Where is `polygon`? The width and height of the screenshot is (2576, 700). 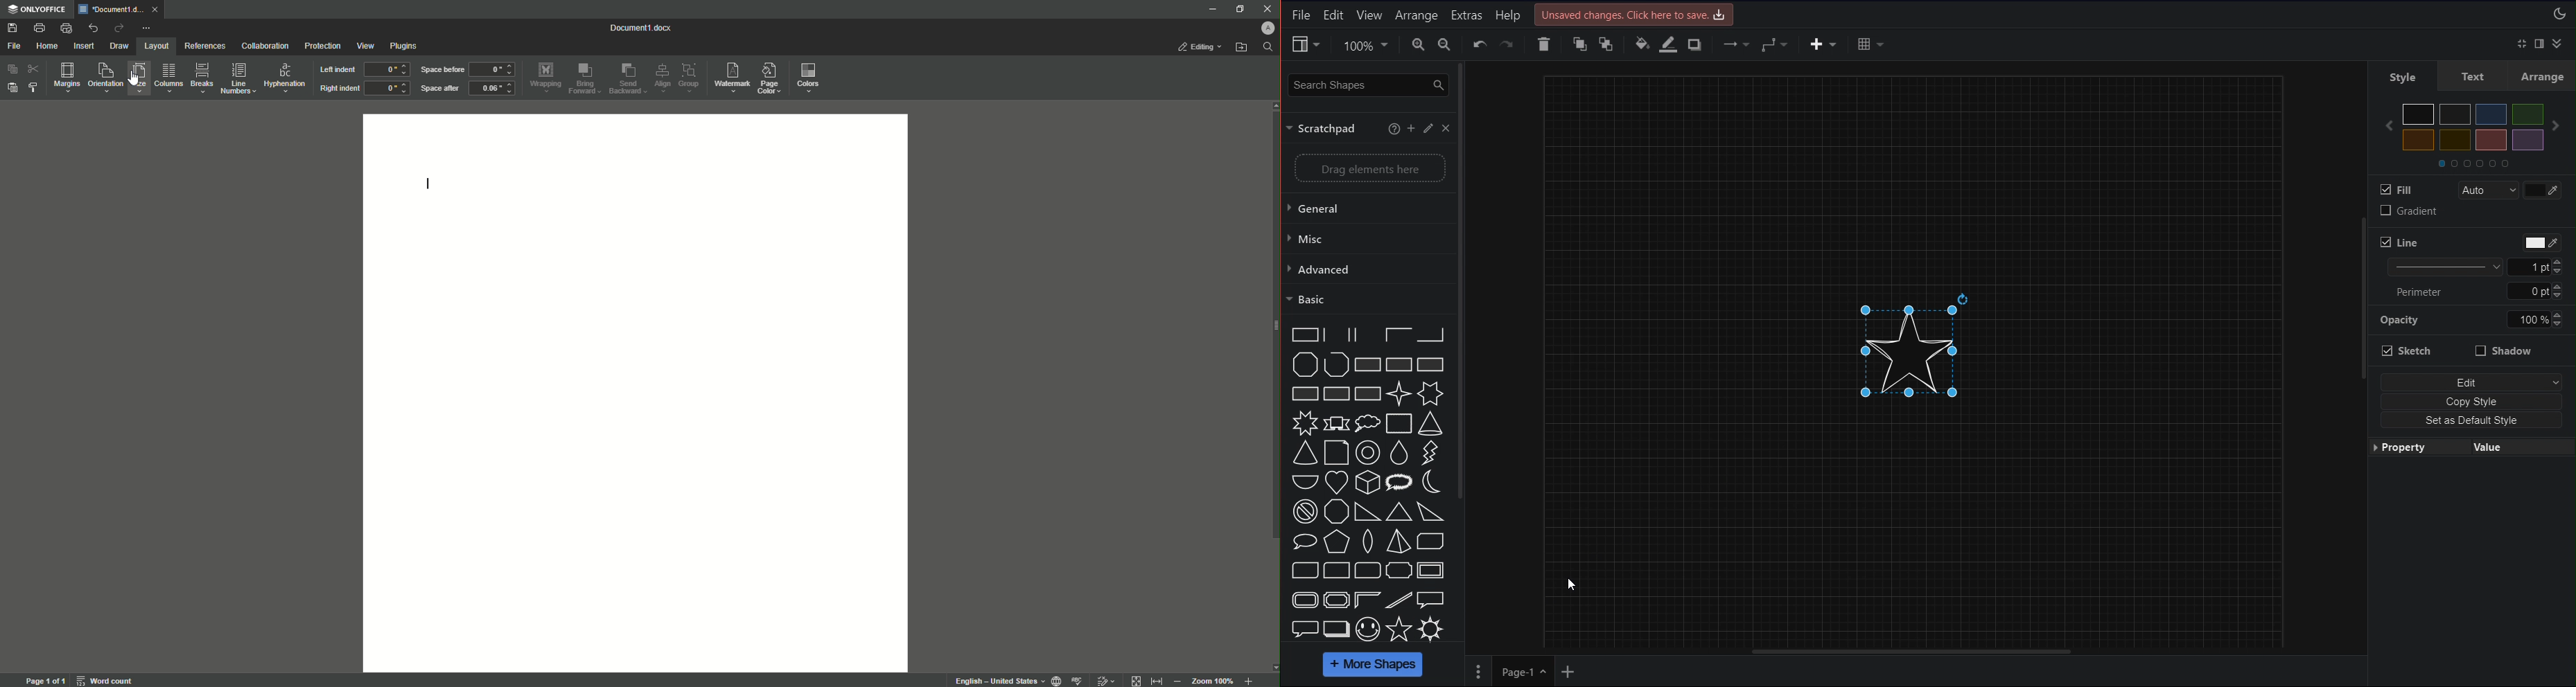 polygon is located at coordinates (1306, 364).